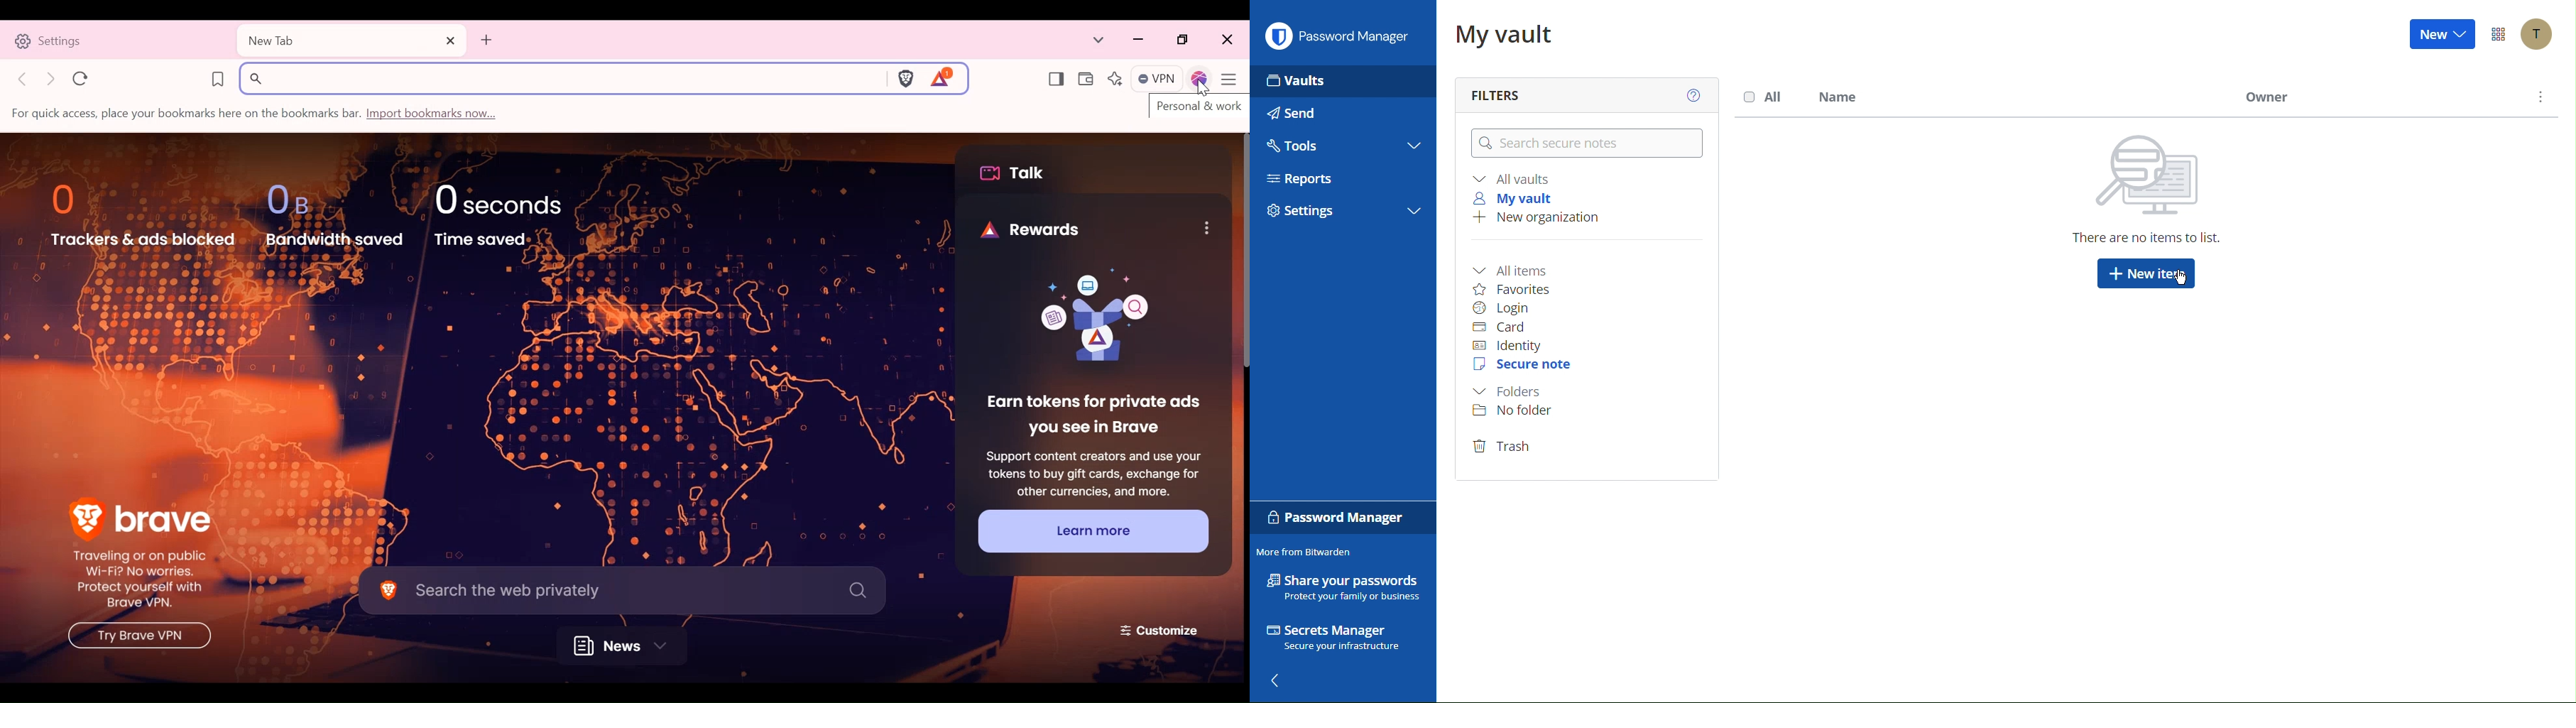  What do you see at coordinates (1200, 80) in the screenshot?
I see `Profiles` at bounding box center [1200, 80].